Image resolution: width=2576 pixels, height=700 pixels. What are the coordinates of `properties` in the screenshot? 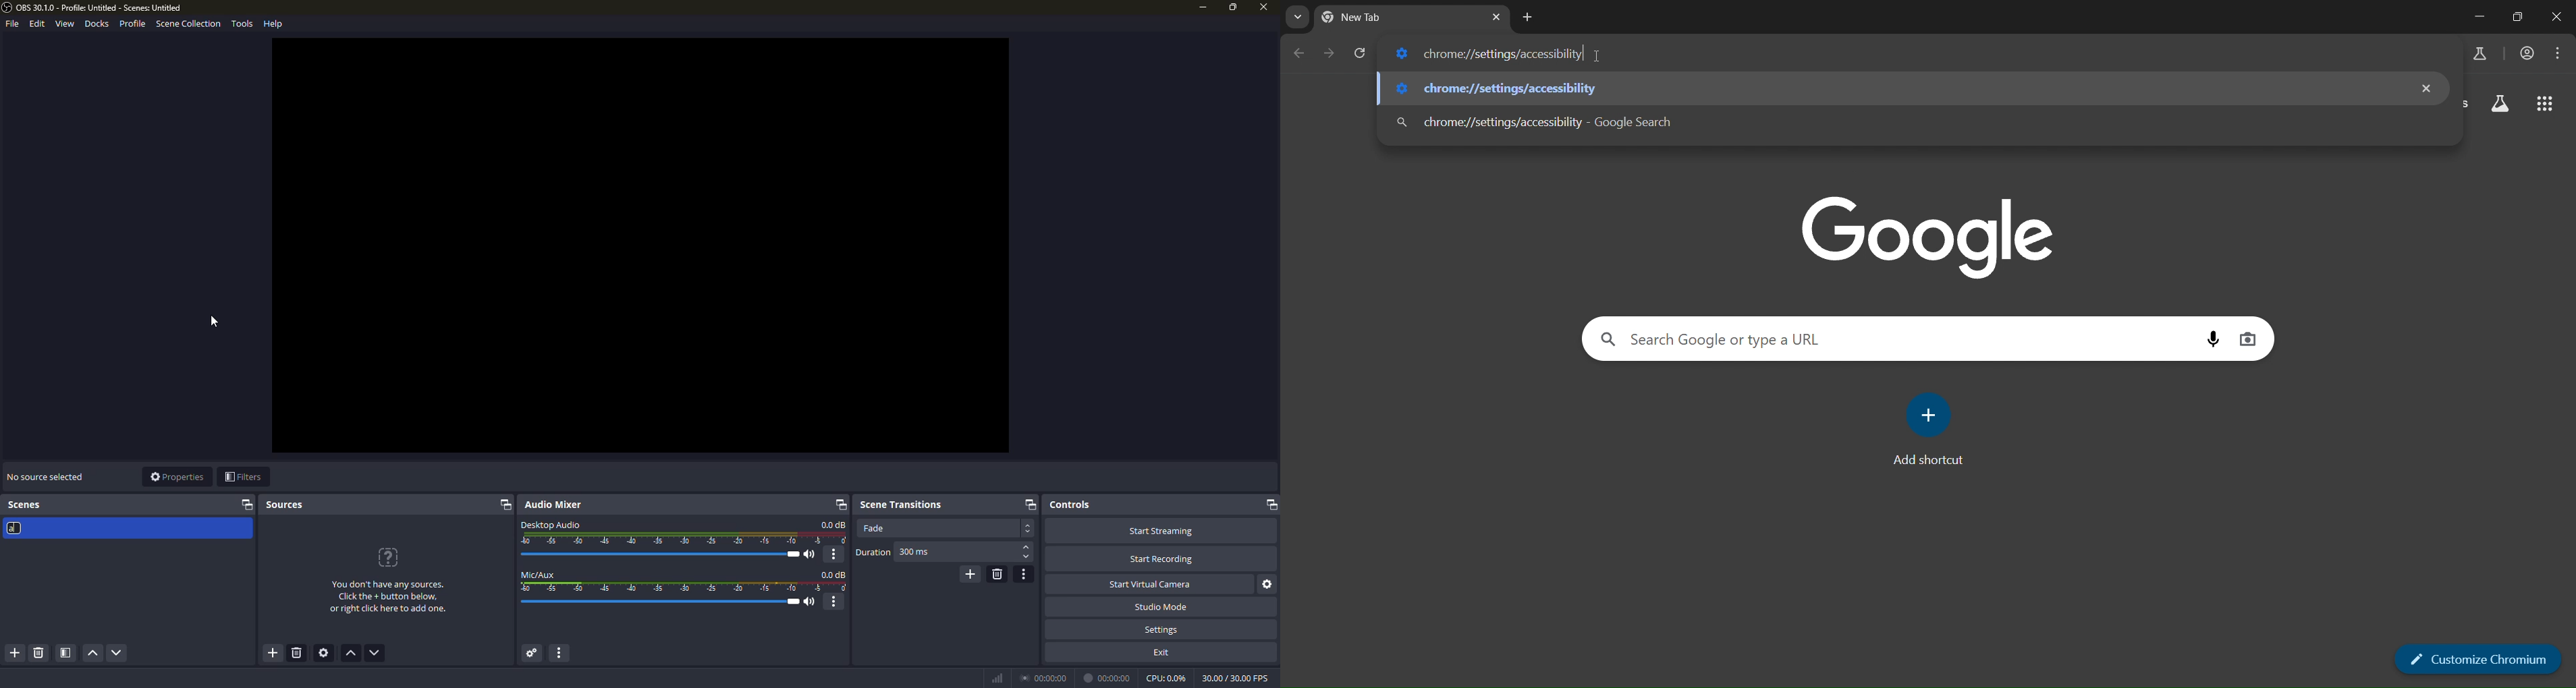 It's located at (177, 477).